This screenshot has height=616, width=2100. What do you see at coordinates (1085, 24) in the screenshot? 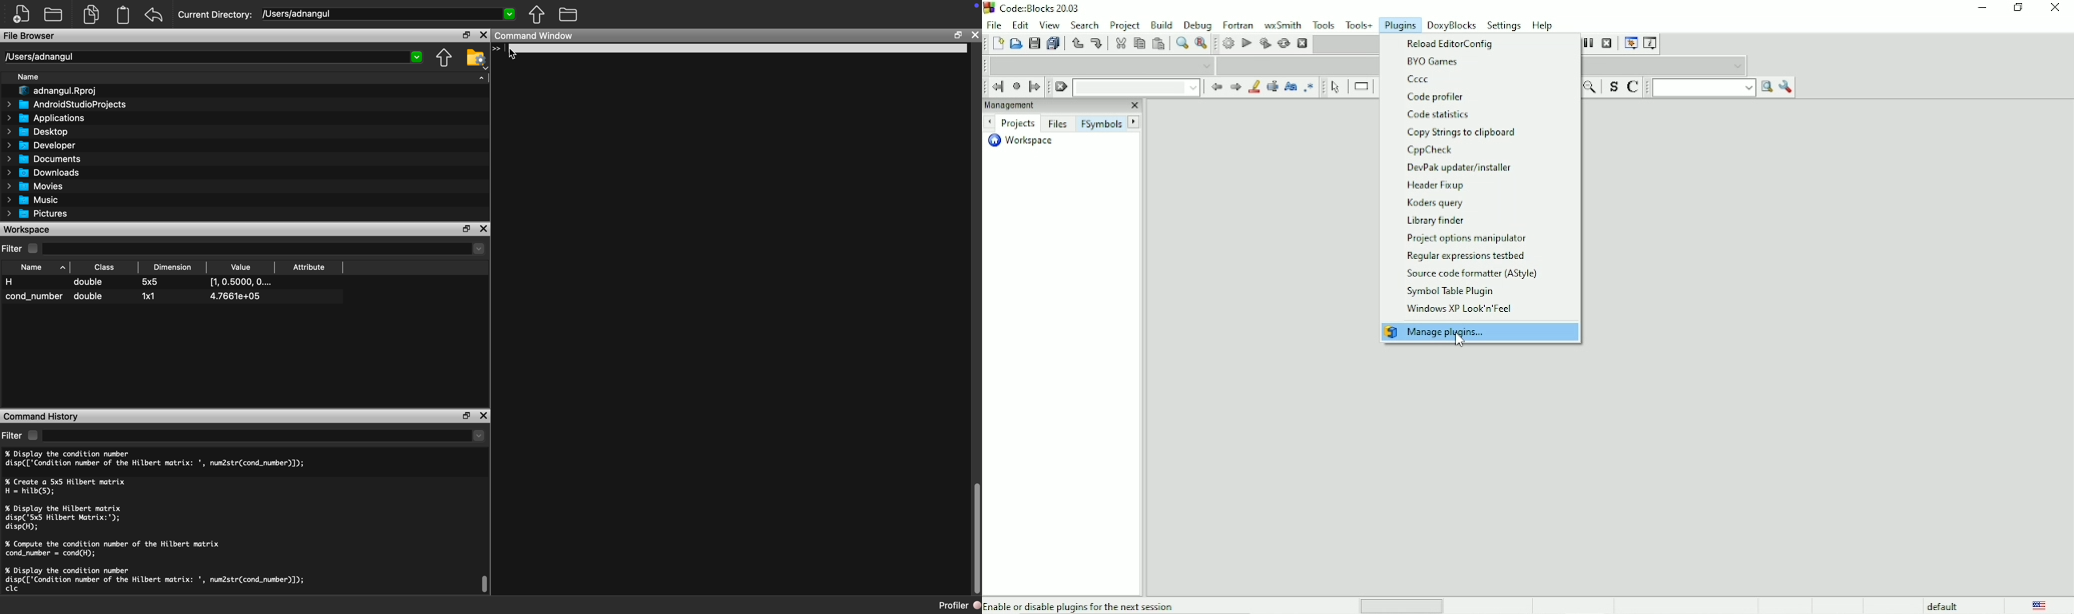
I see `Search` at bounding box center [1085, 24].